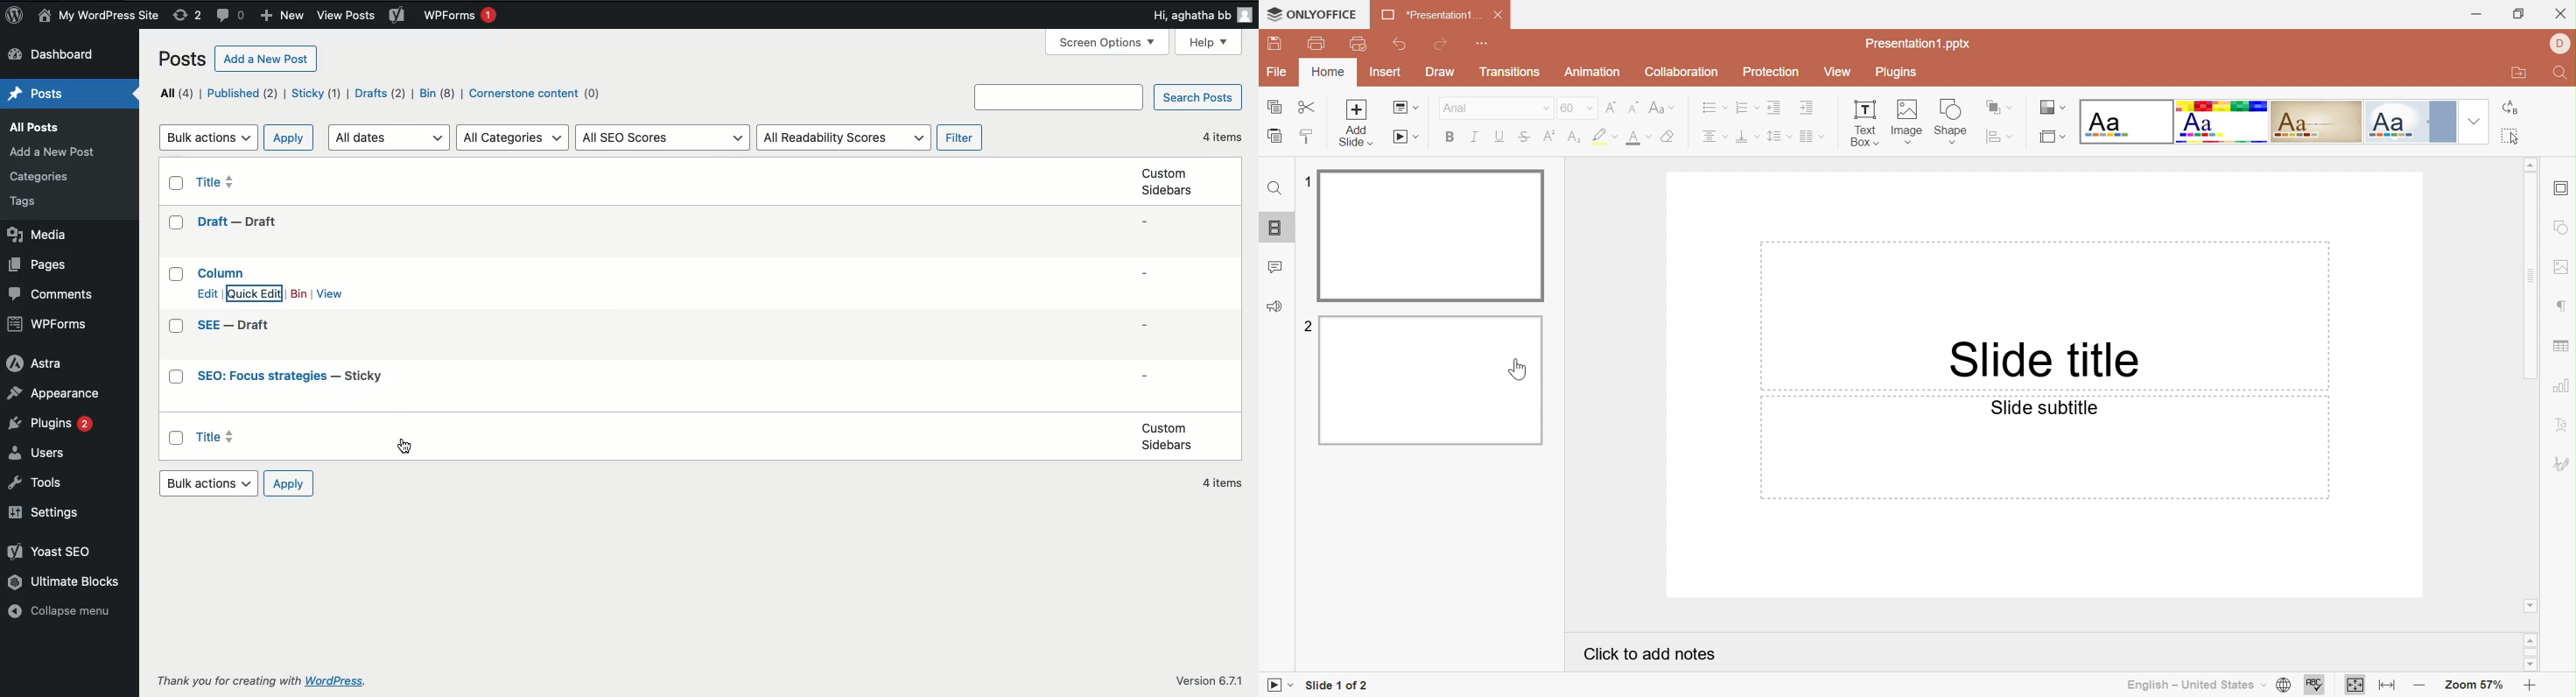 Image resolution: width=2576 pixels, height=700 pixels. Describe the element at coordinates (188, 16) in the screenshot. I see `Revisions` at that location.